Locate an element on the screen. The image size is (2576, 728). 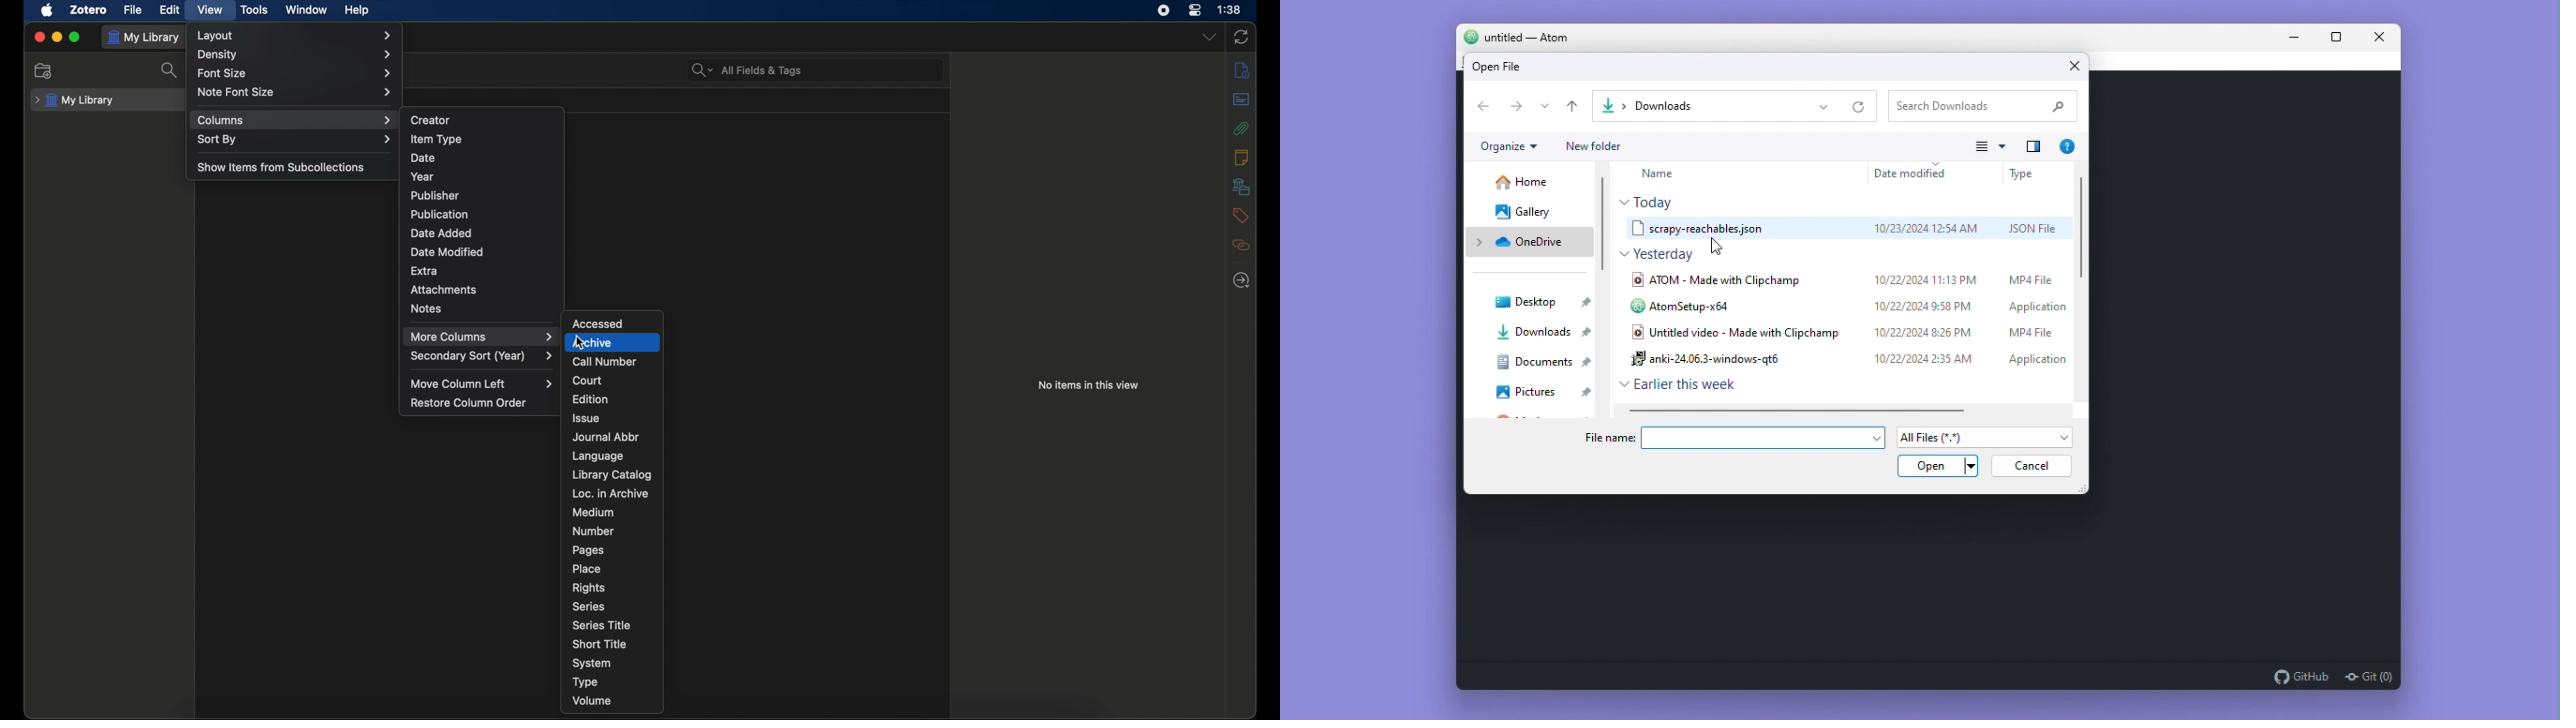
columns is located at coordinates (295, 119).